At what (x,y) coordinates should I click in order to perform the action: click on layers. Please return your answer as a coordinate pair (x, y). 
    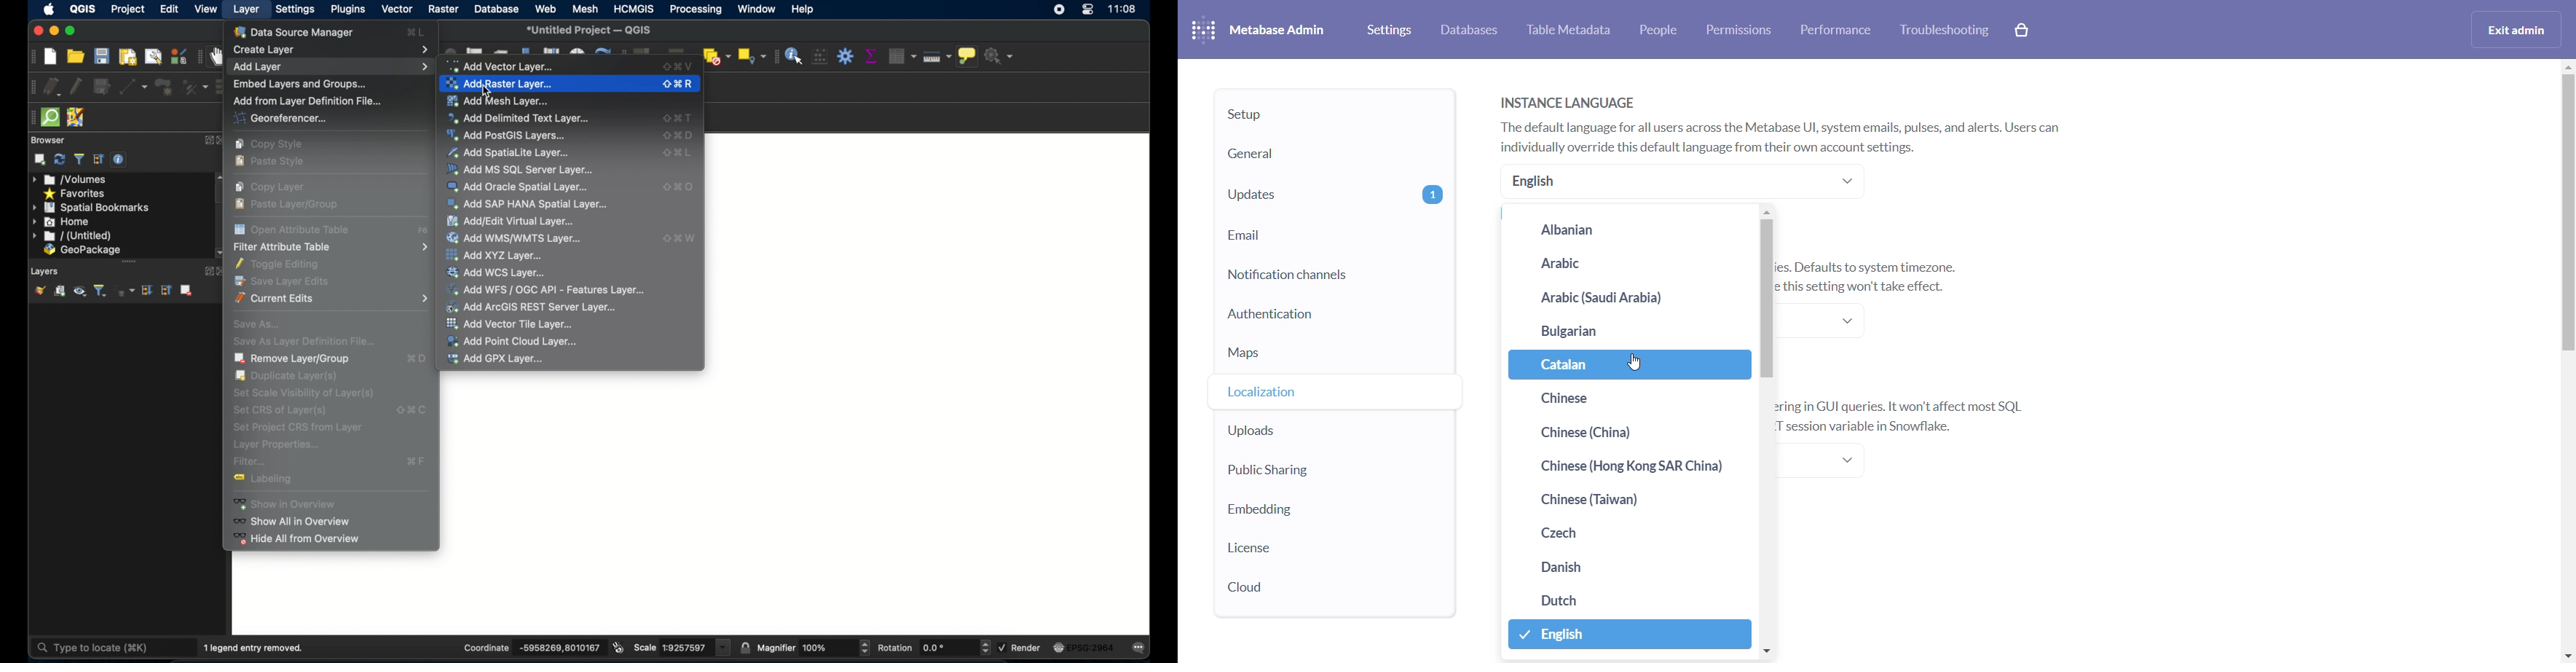
    Looking at the image, I should click on (45, 270).